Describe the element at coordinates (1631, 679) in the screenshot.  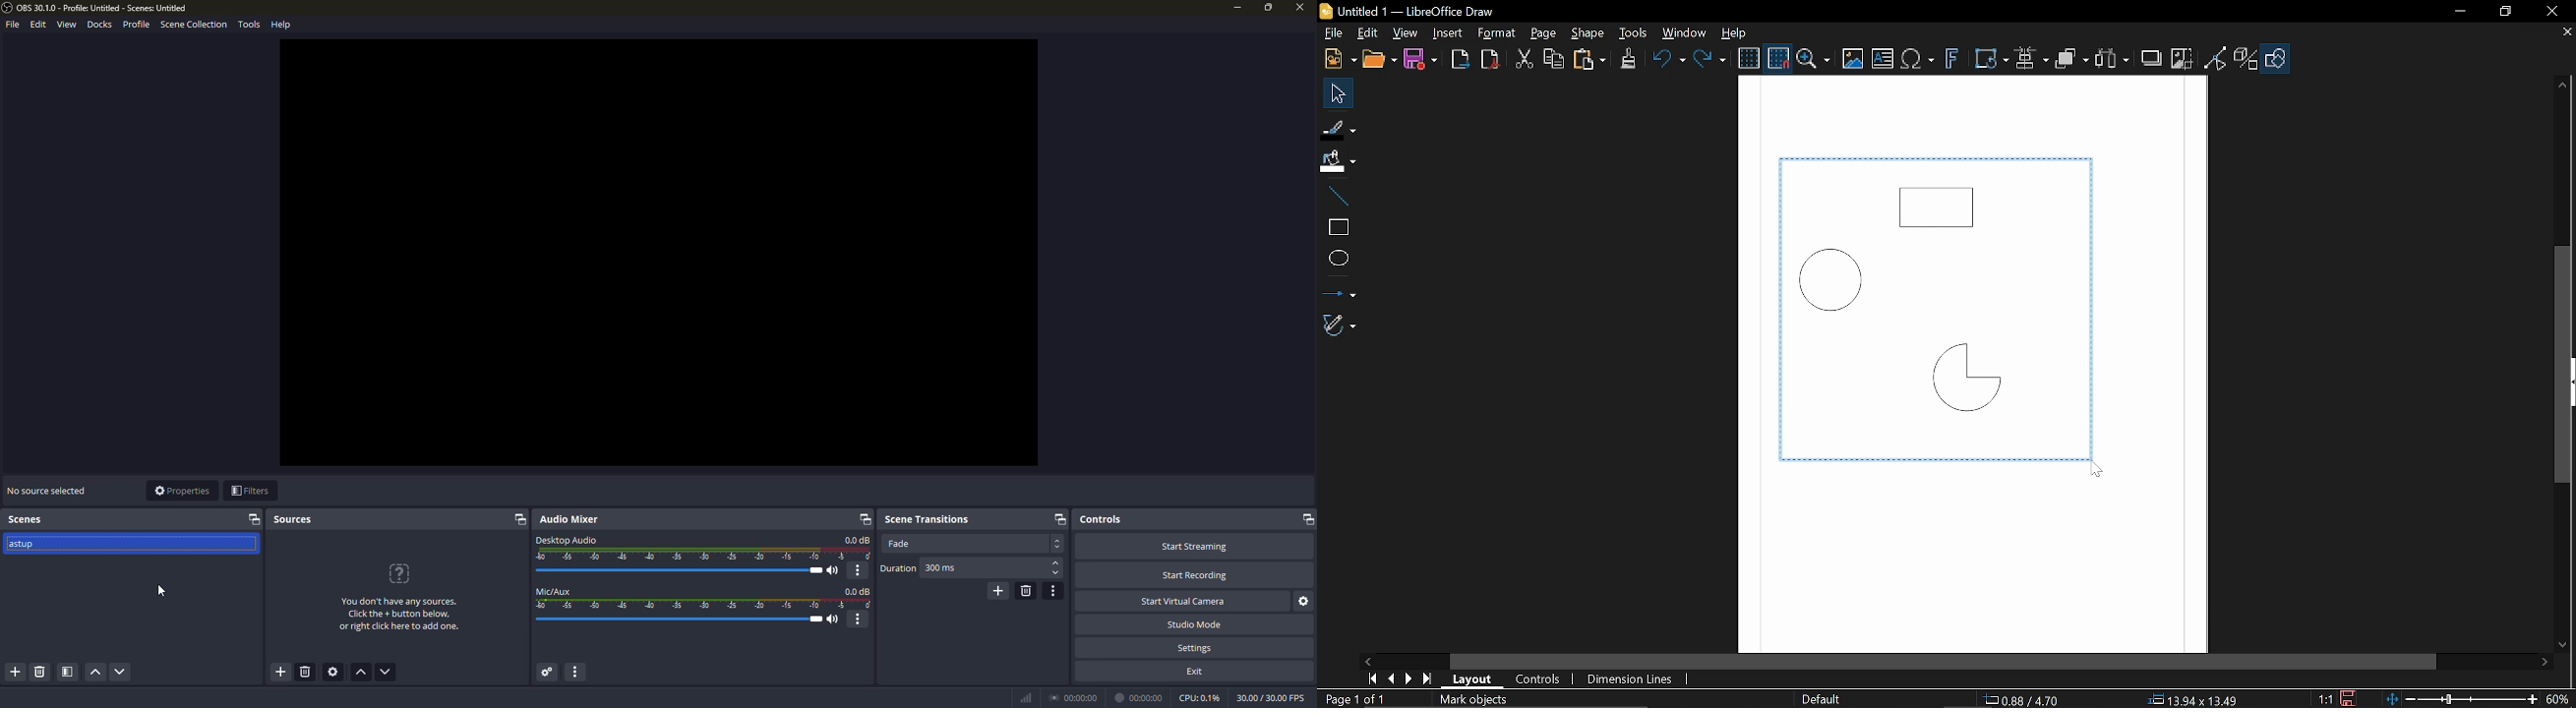
I see `Dimension lines` at that location.